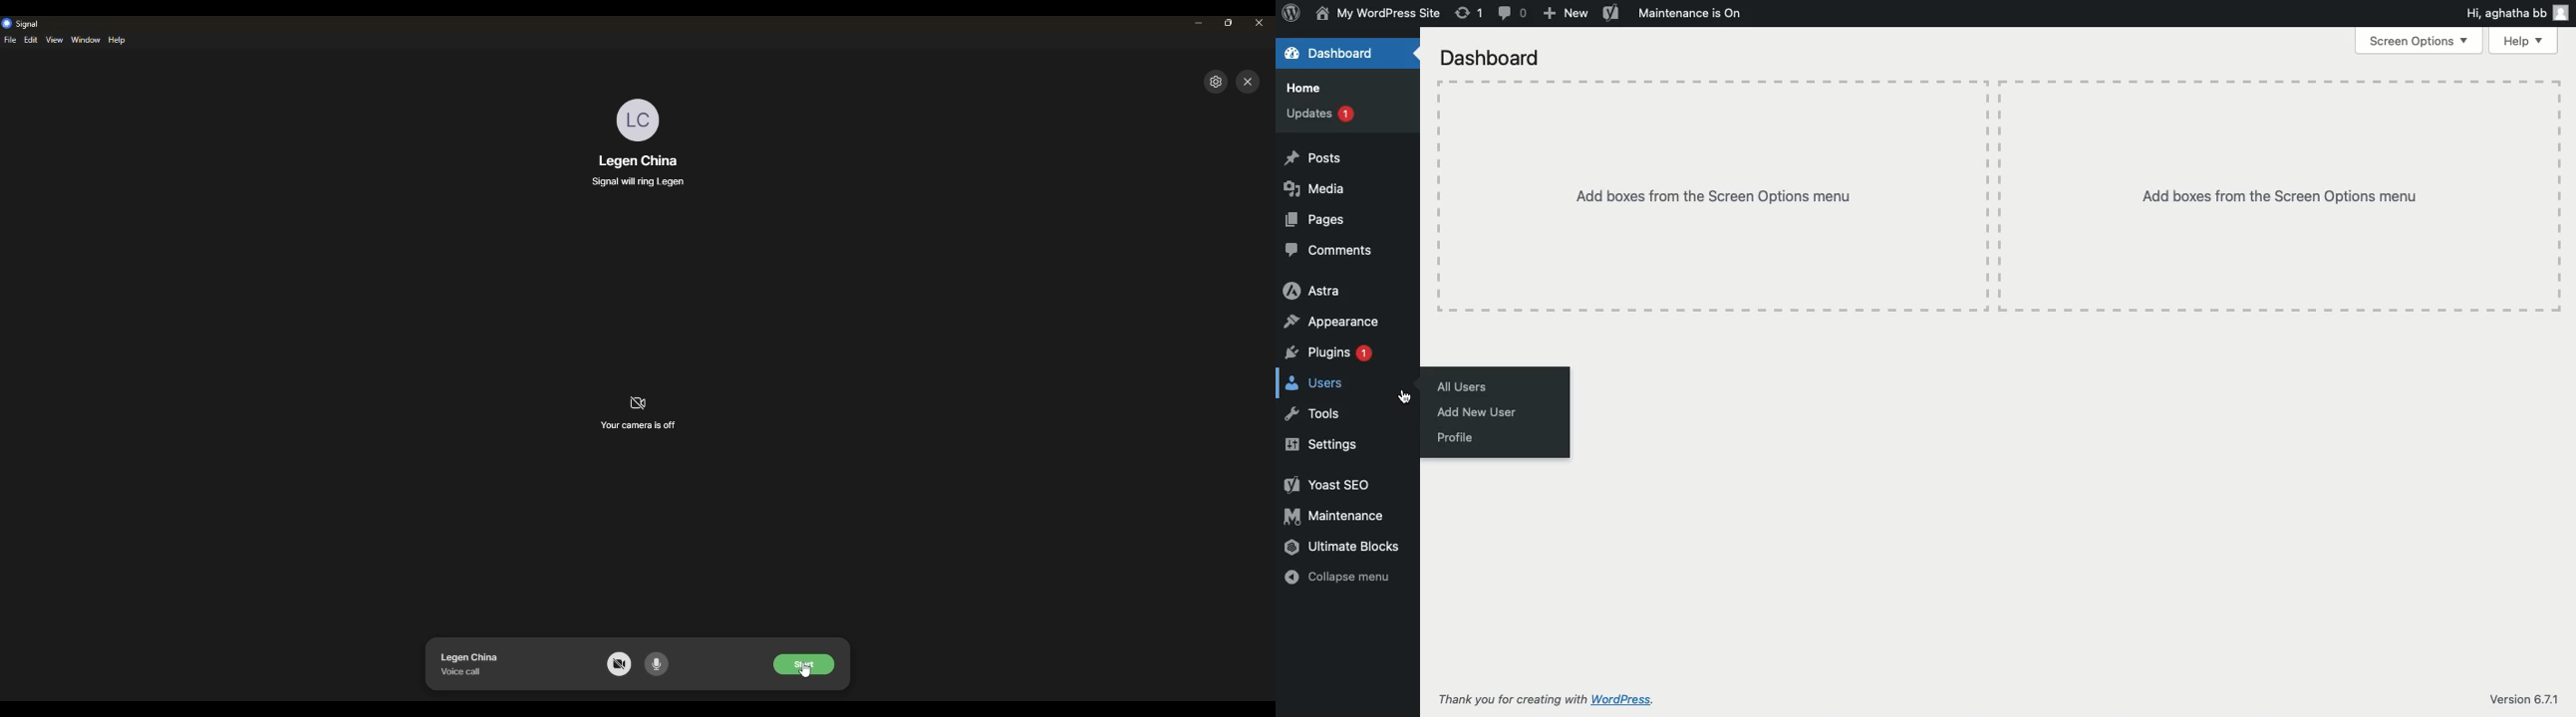  What do you see at coordinates (1310, 88) in the screenshot?
I see `Home` at bounding box center [1310, 88].